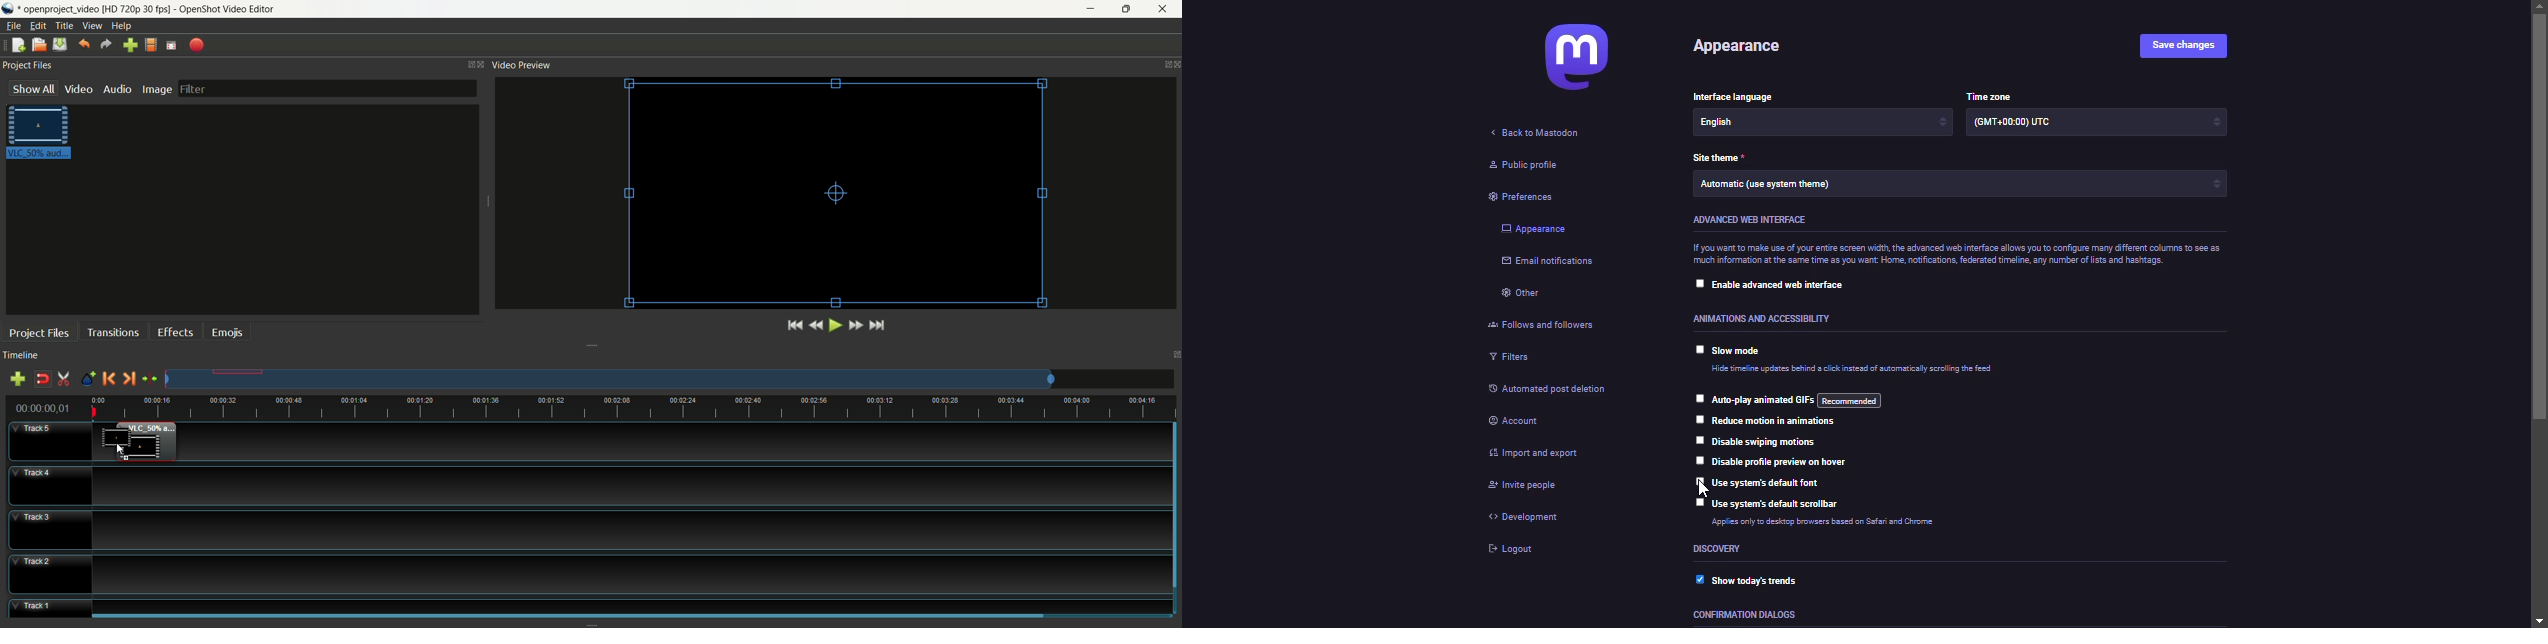  Describe the element at coordinates (1742, 351) in the screenshot. I see `slow mode` at that location.